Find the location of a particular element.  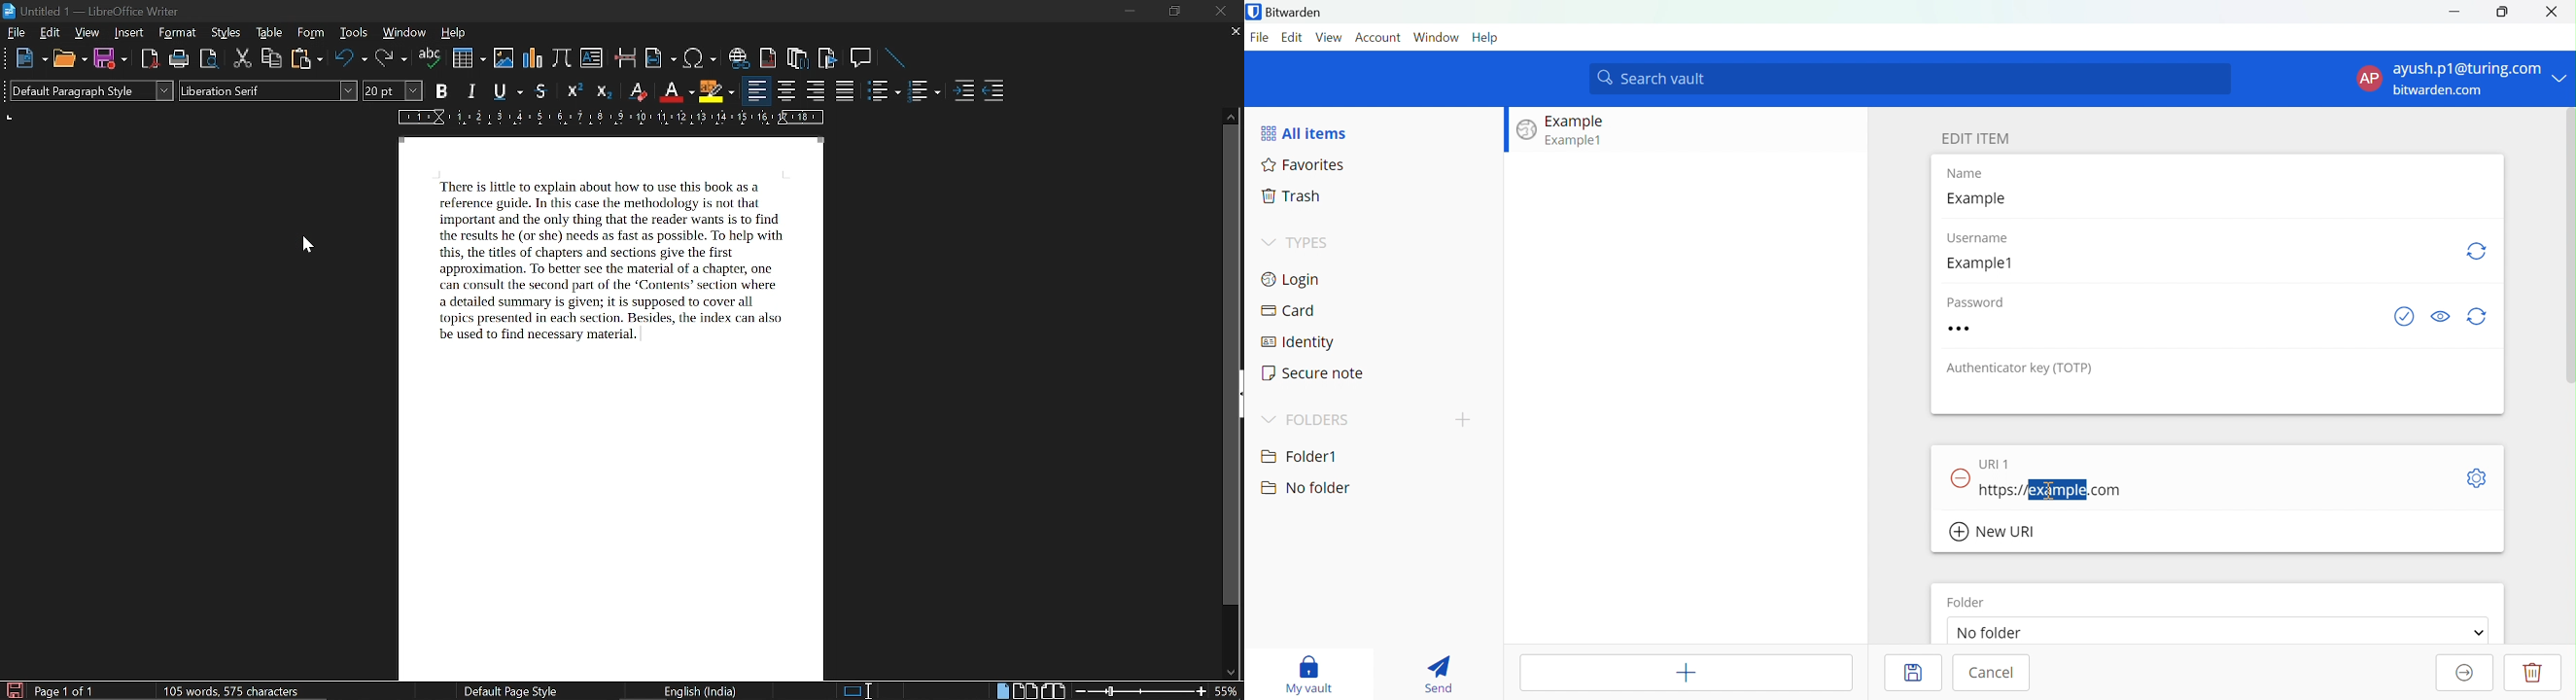

Folder1 is located at coordinates (1300, 454).